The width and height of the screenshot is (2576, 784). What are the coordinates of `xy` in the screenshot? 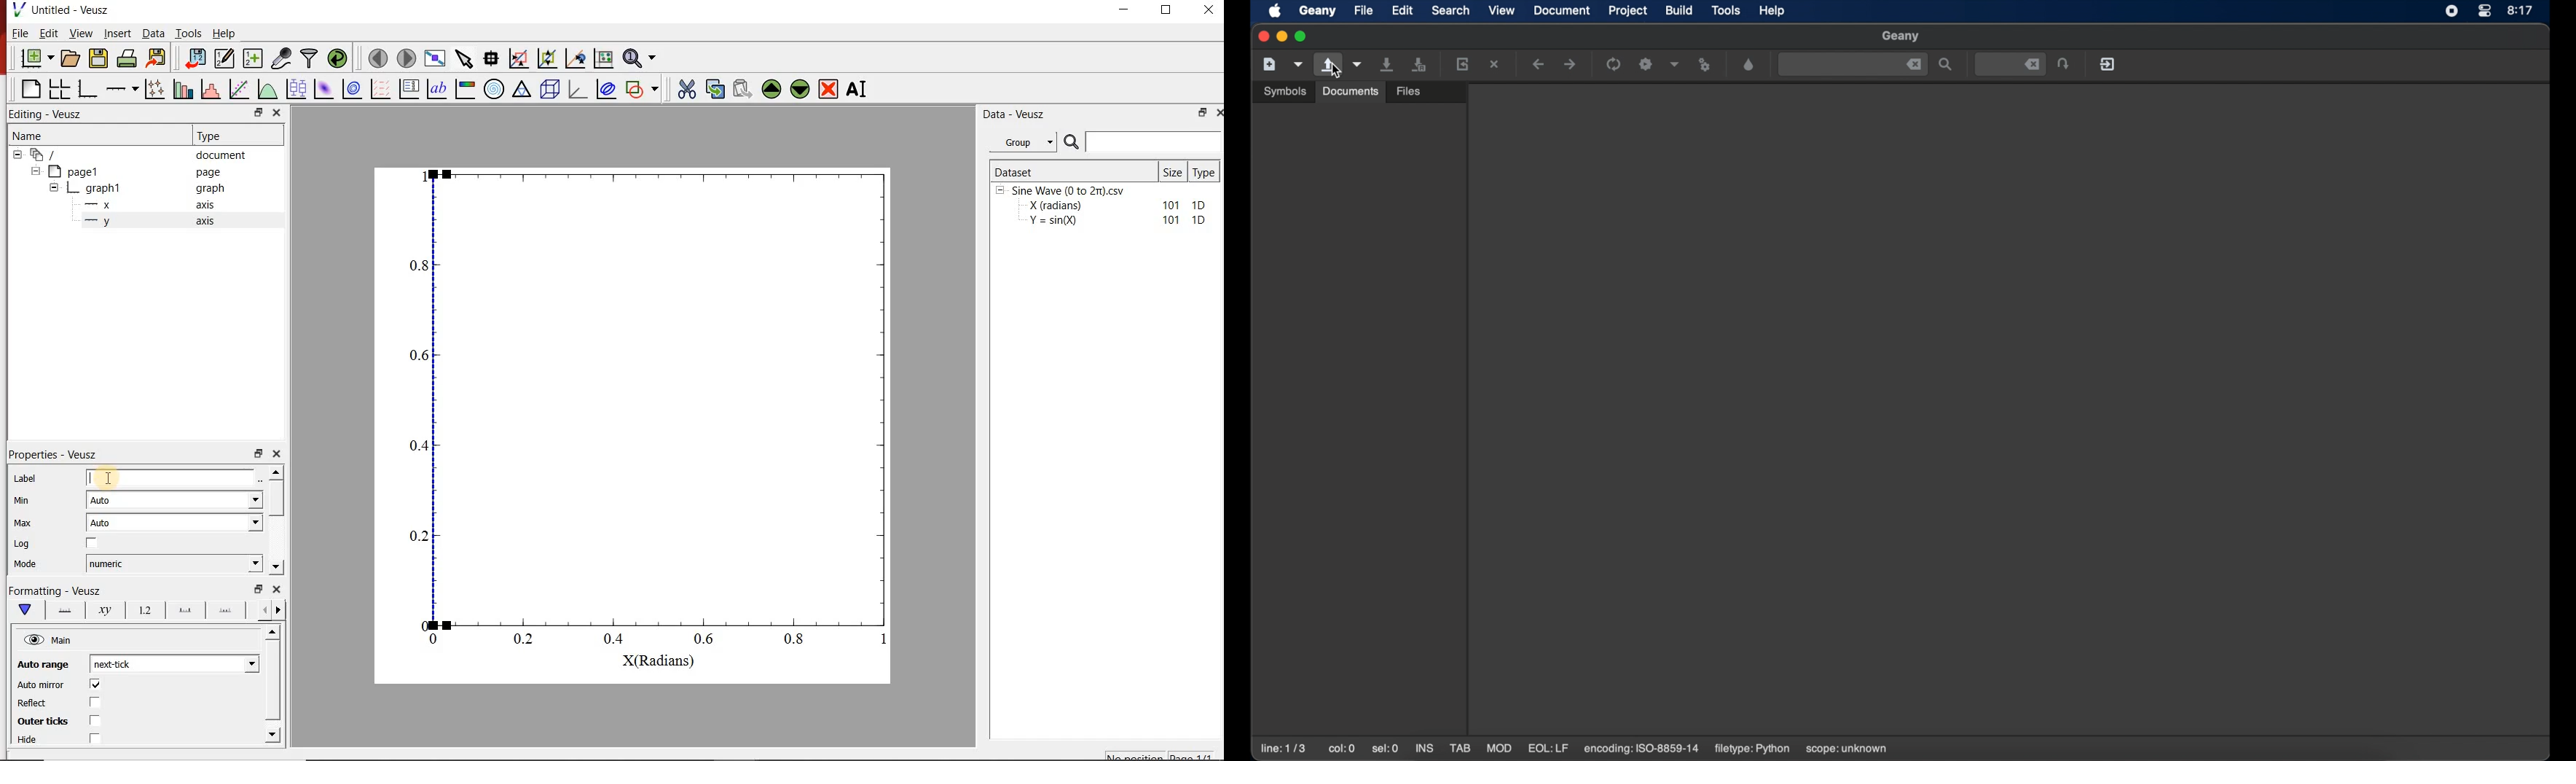 It's located at (102, 610).